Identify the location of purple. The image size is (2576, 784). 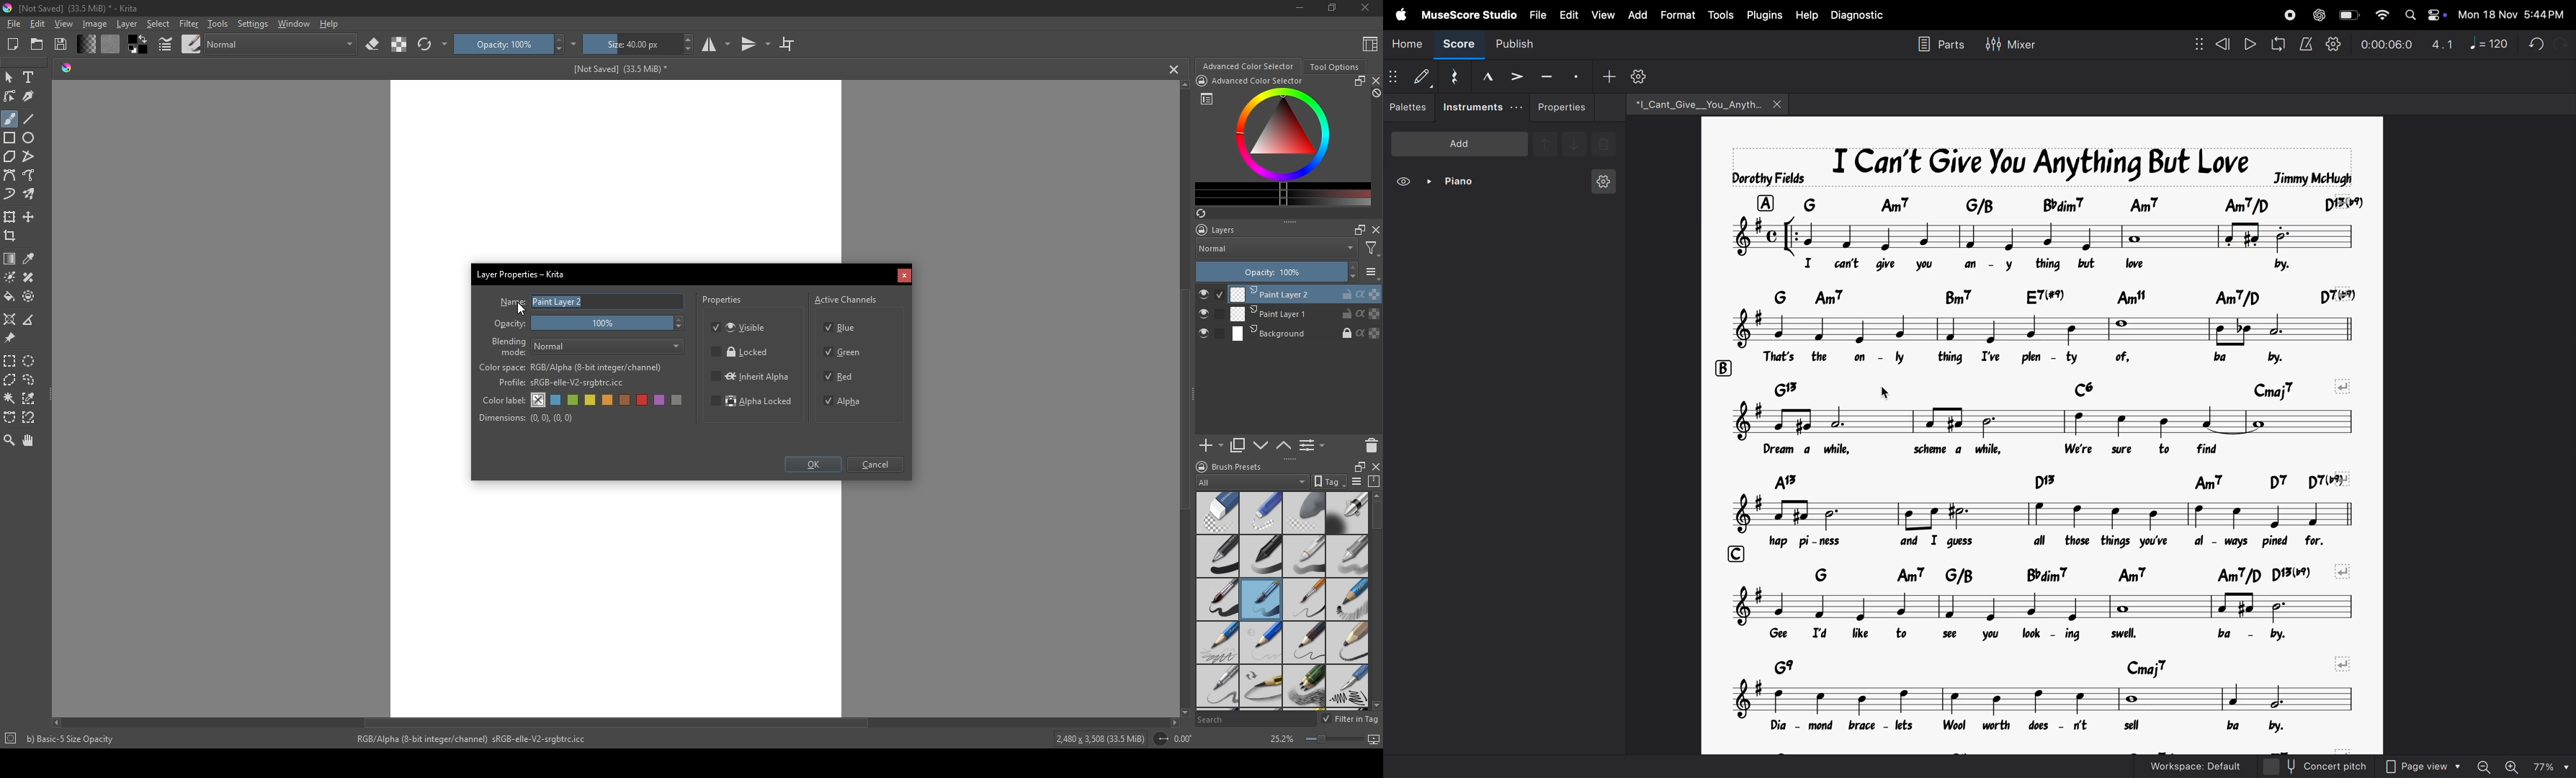
(662, 401).